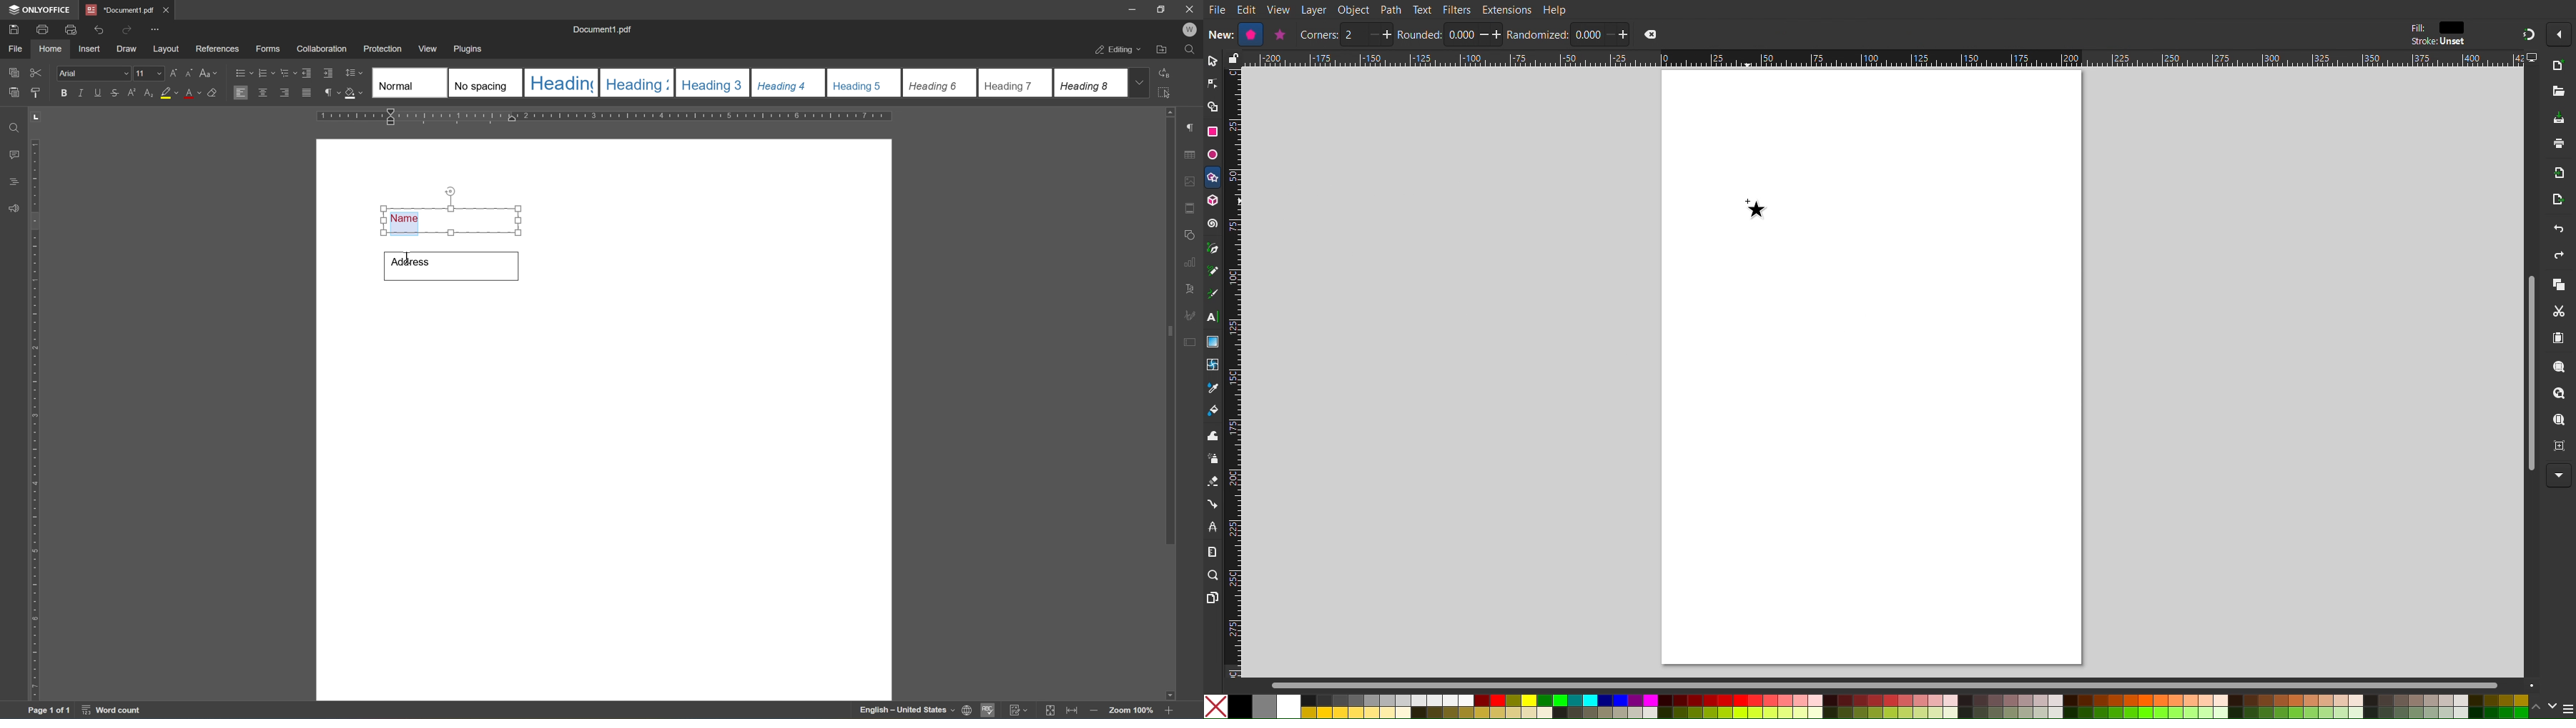 The width and height of the screenshot is (2576, 728). Describe the element at coordinates (1171, 95) in the screenshot. I see `select all` at that location.